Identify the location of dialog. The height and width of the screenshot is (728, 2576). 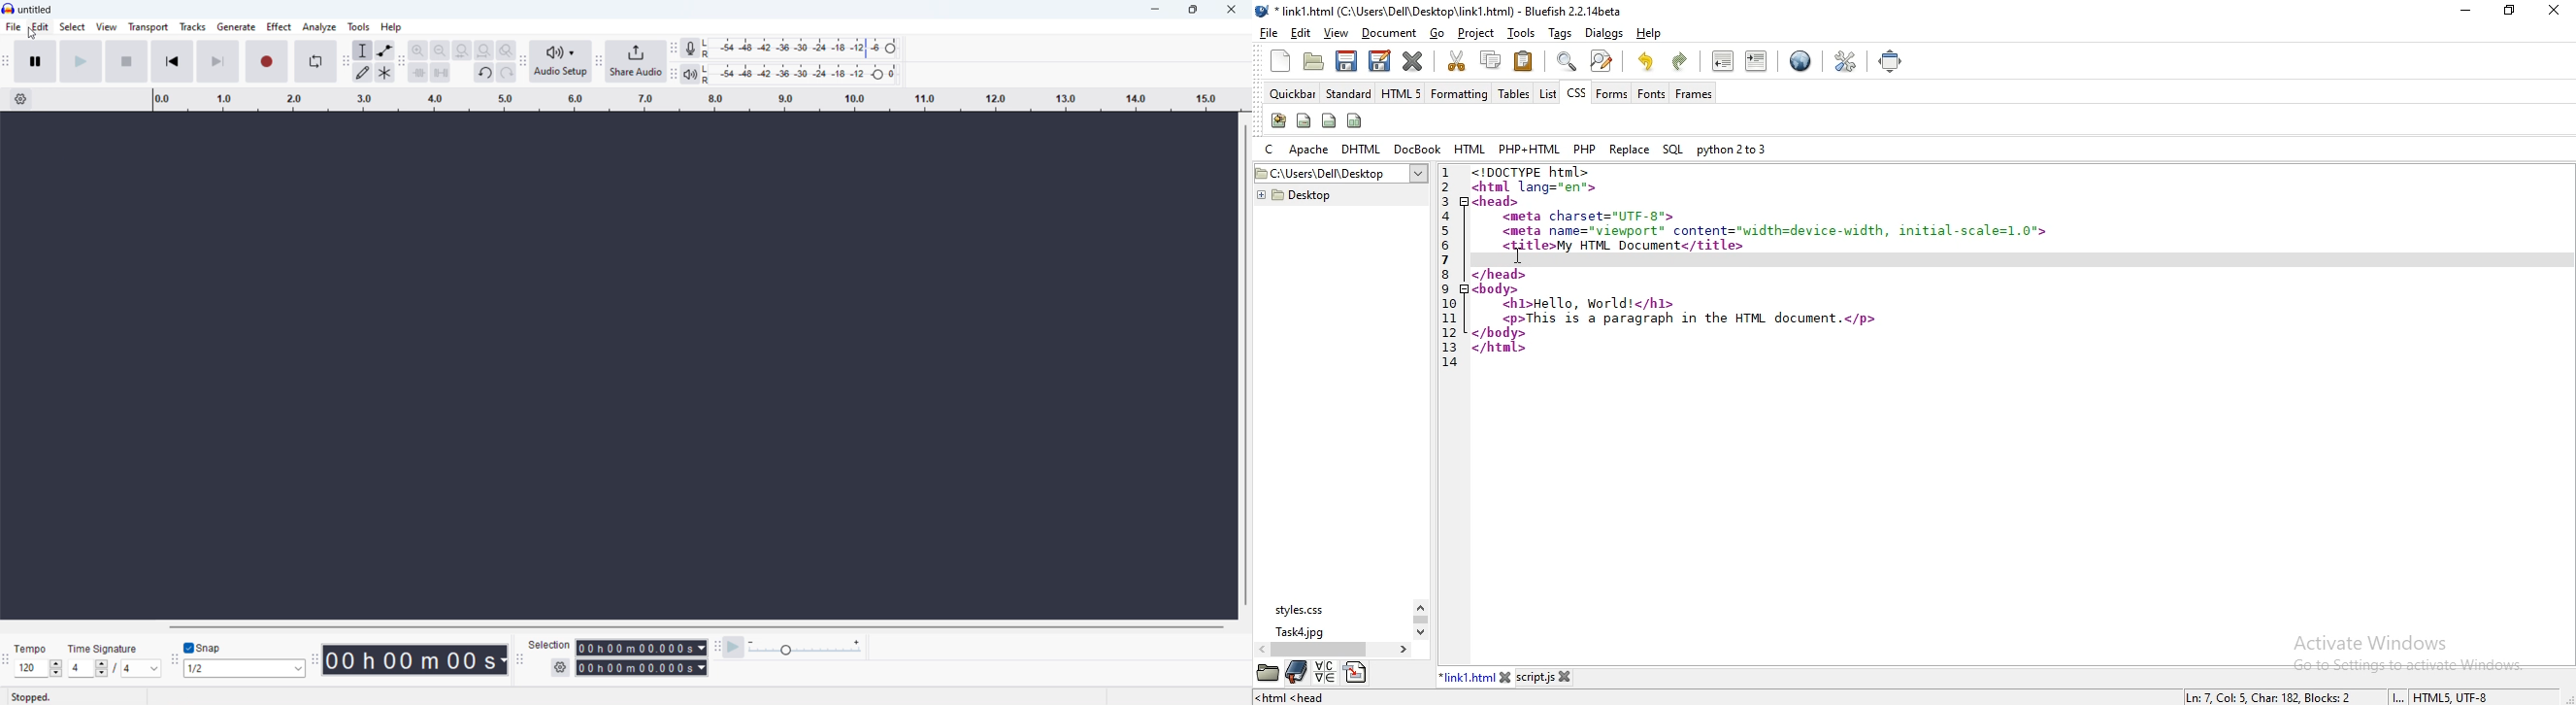
(1602, 33).